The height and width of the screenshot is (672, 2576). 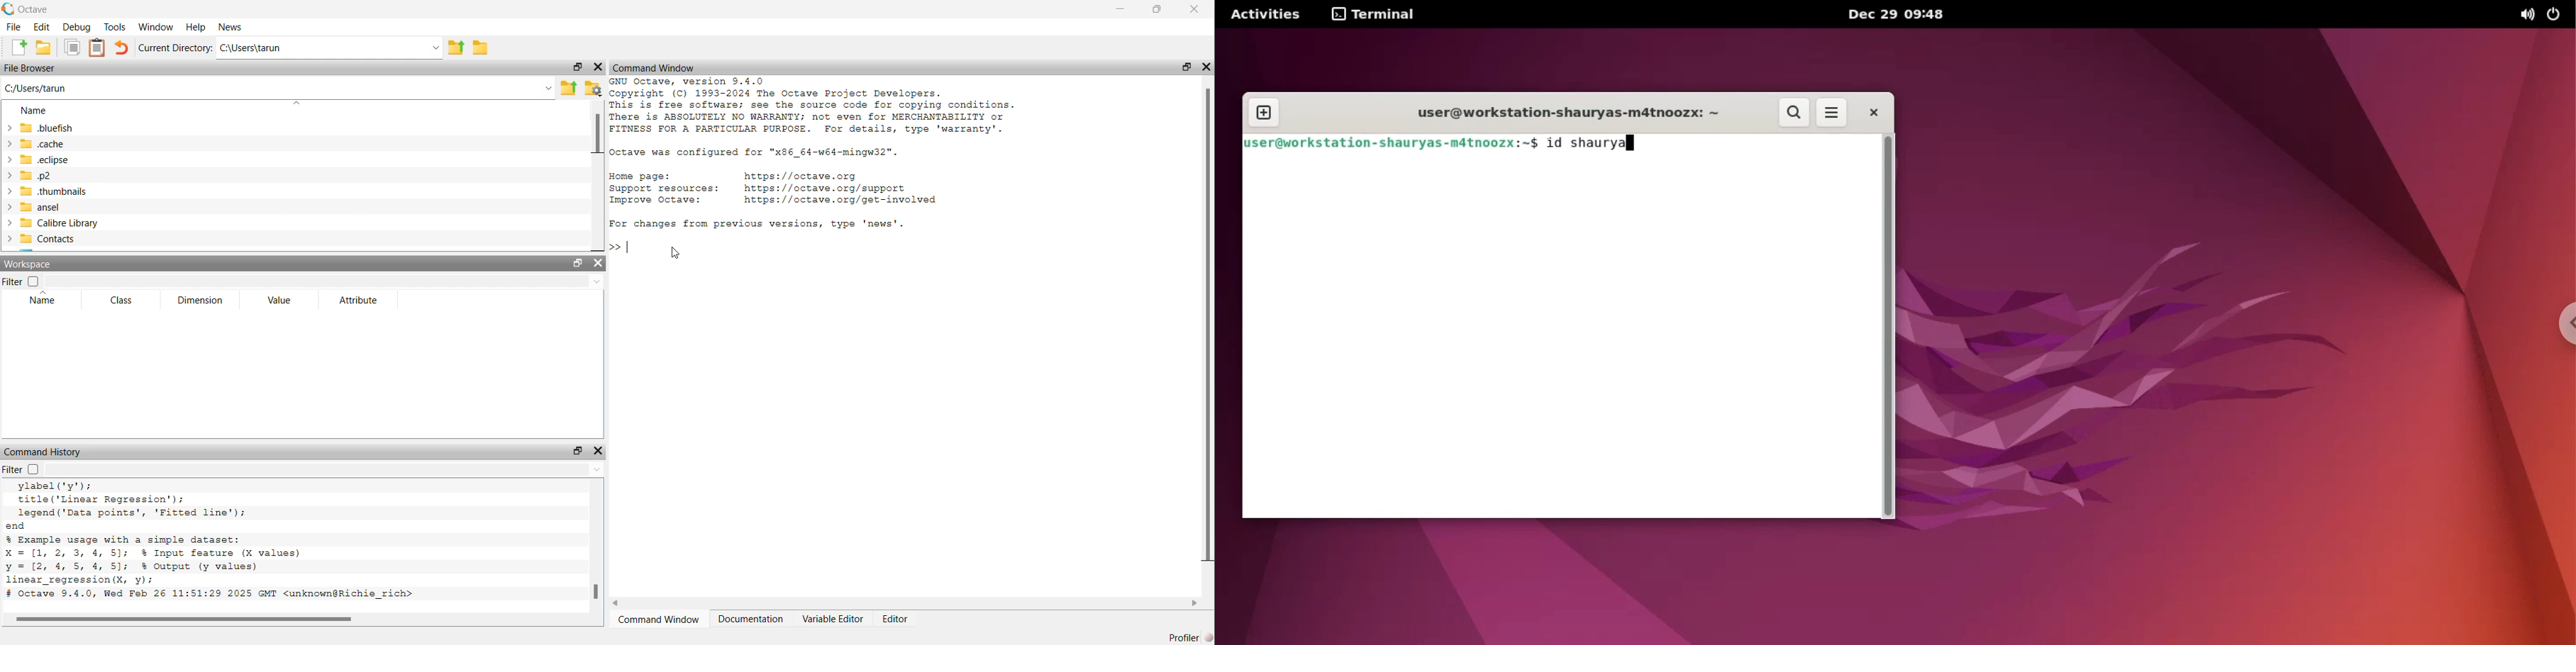 I want to click on typing cursor, so click(x=631, y=246).